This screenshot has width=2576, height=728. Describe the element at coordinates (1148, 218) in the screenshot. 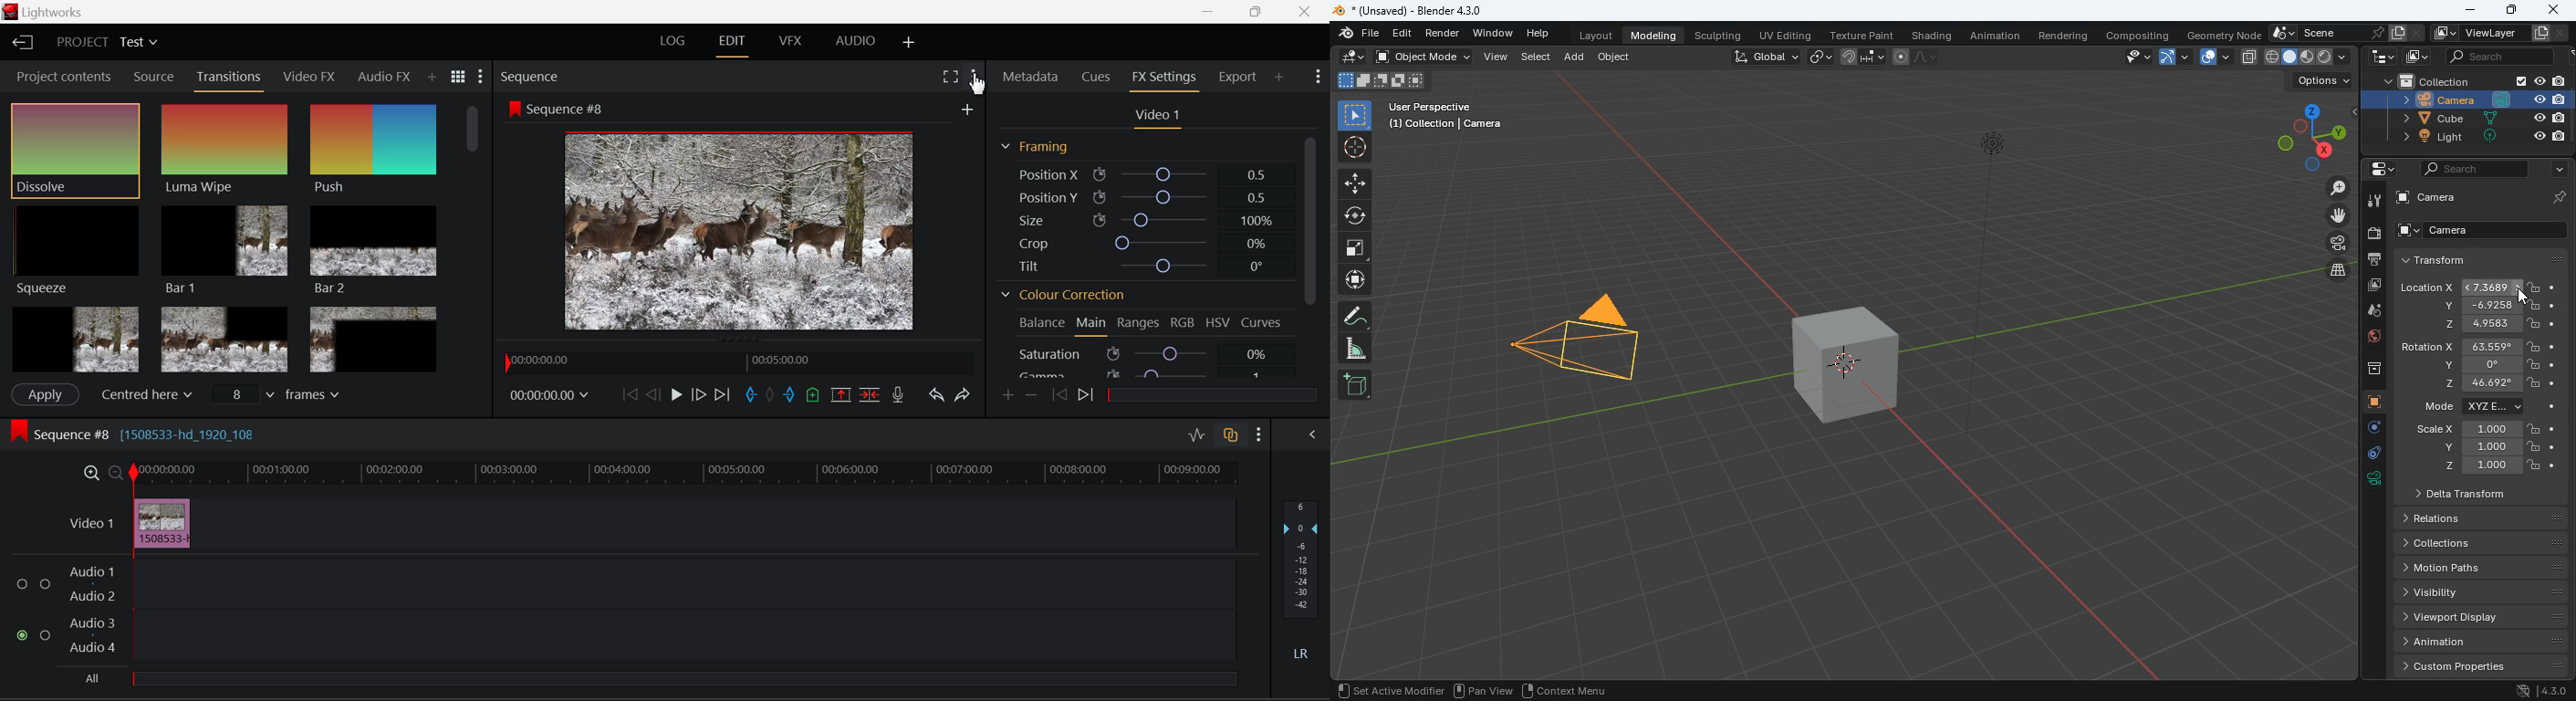

I see `Size` at that location.